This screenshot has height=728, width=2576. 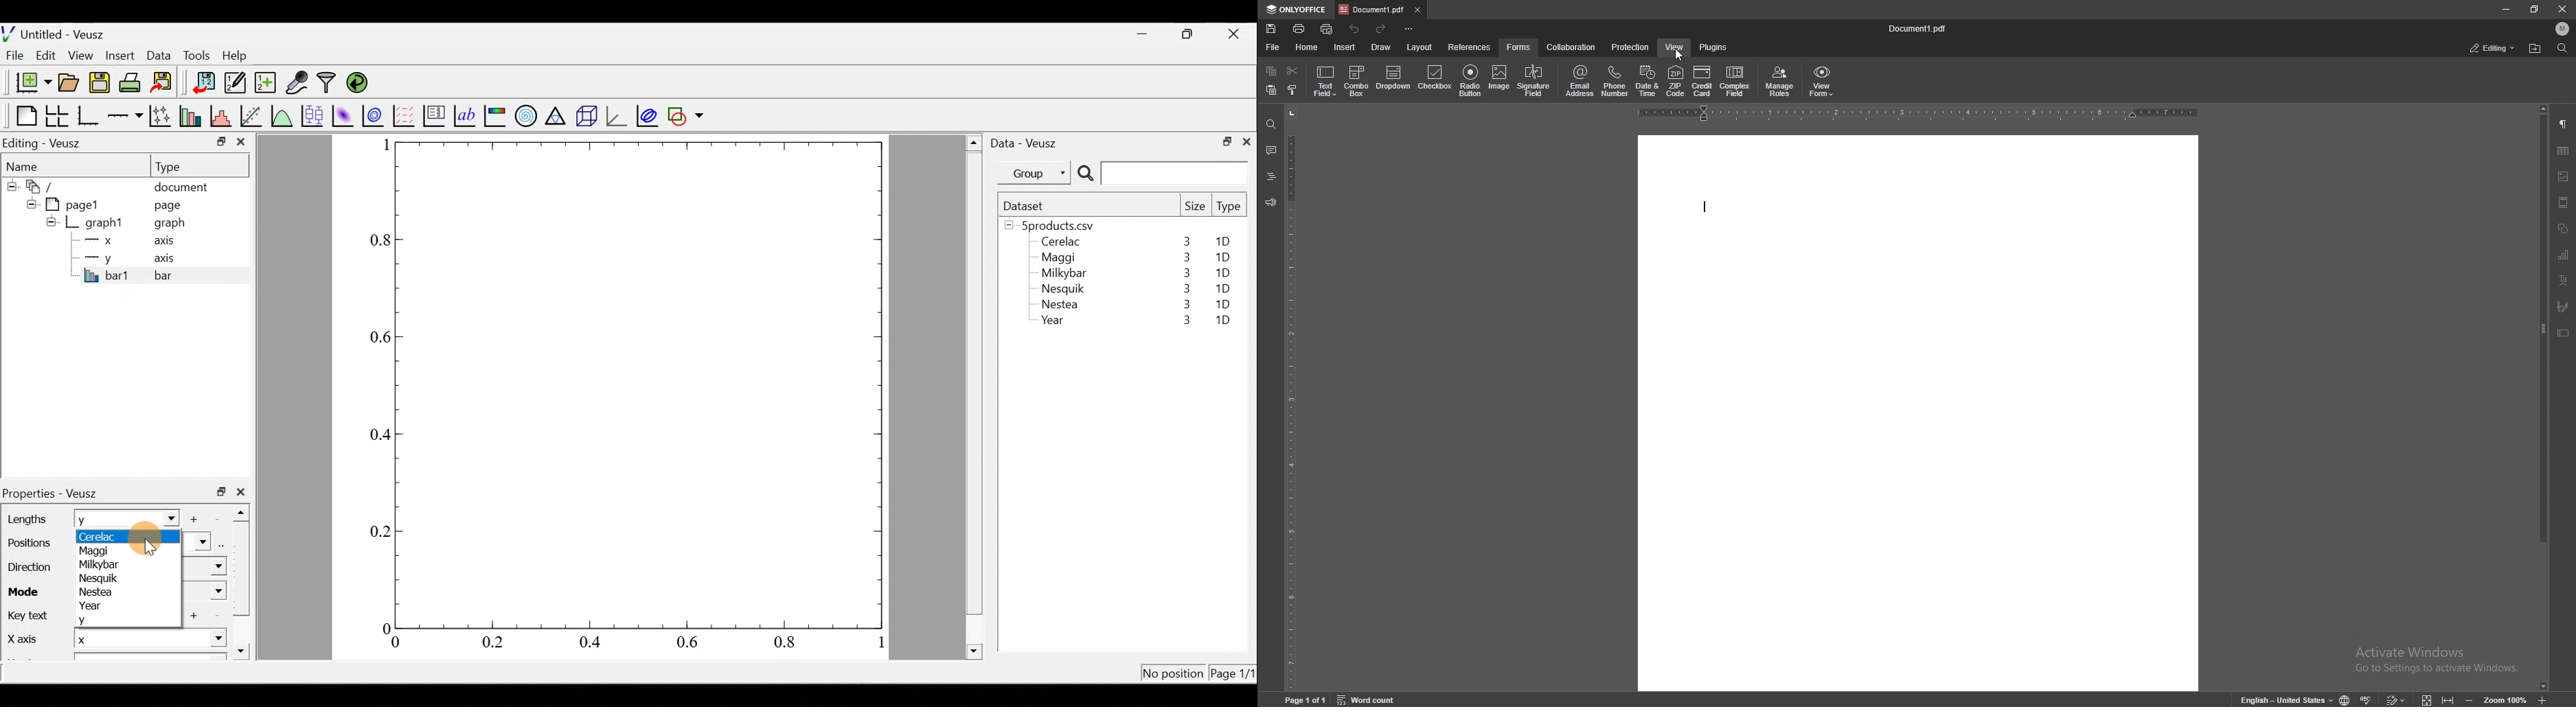 I want to click on track changes, so click(x=2397, y=699).